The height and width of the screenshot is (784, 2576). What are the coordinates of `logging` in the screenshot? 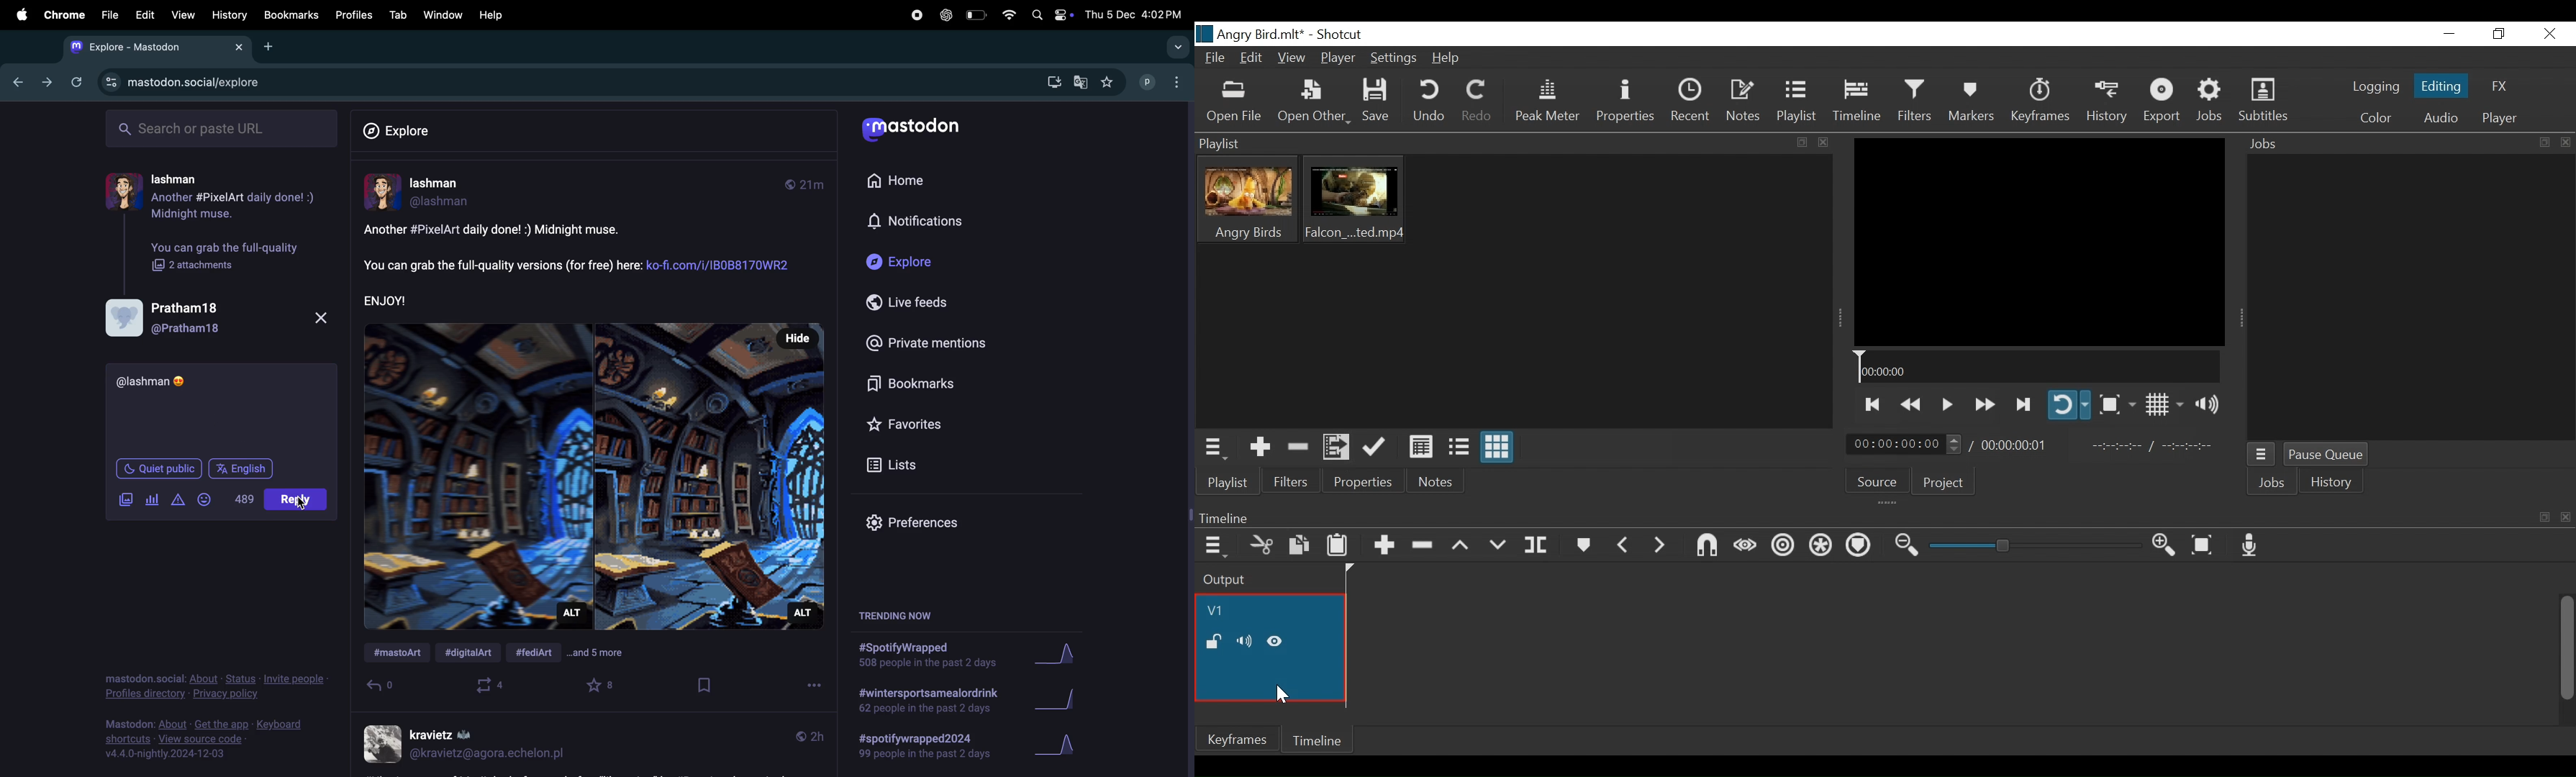 It's located at (2377, 87).